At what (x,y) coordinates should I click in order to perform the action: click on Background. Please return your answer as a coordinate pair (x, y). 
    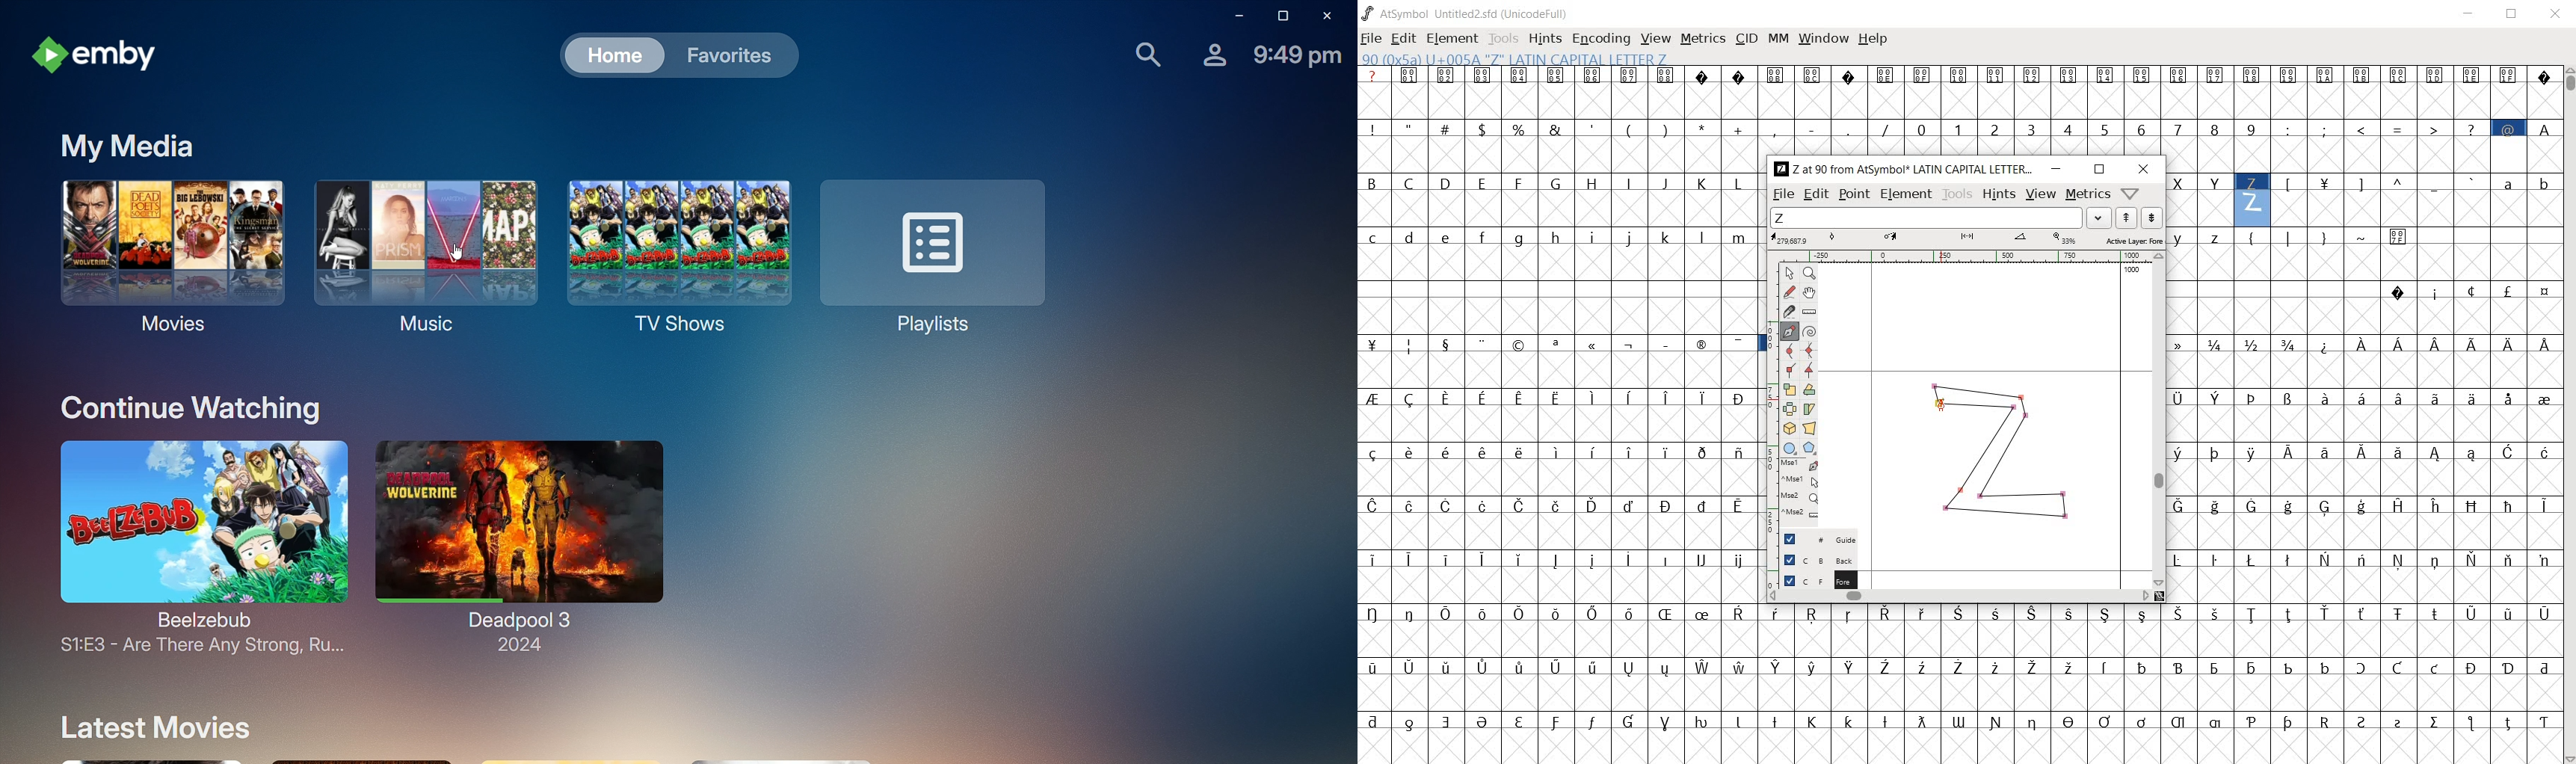
    Looking at the image, I should click on (1813, 559).